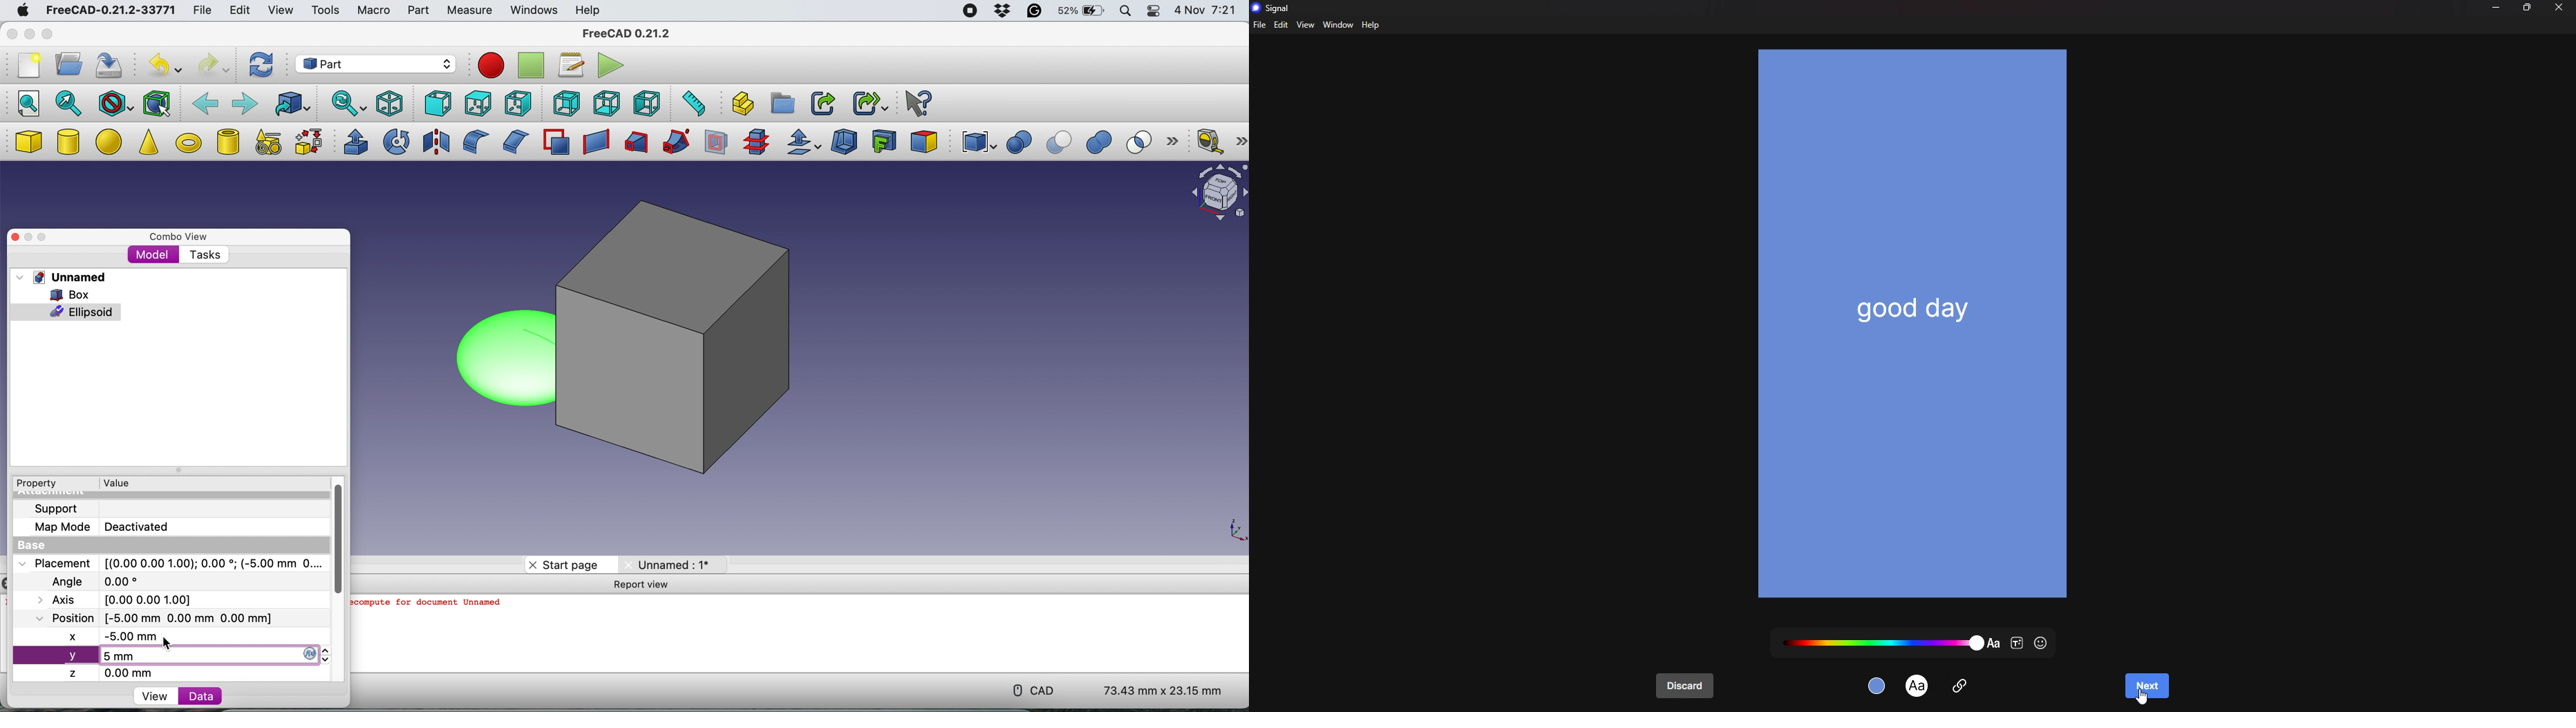 This screenshot has height=728, width=2576. I want to click on create tube, so click(227, 141).